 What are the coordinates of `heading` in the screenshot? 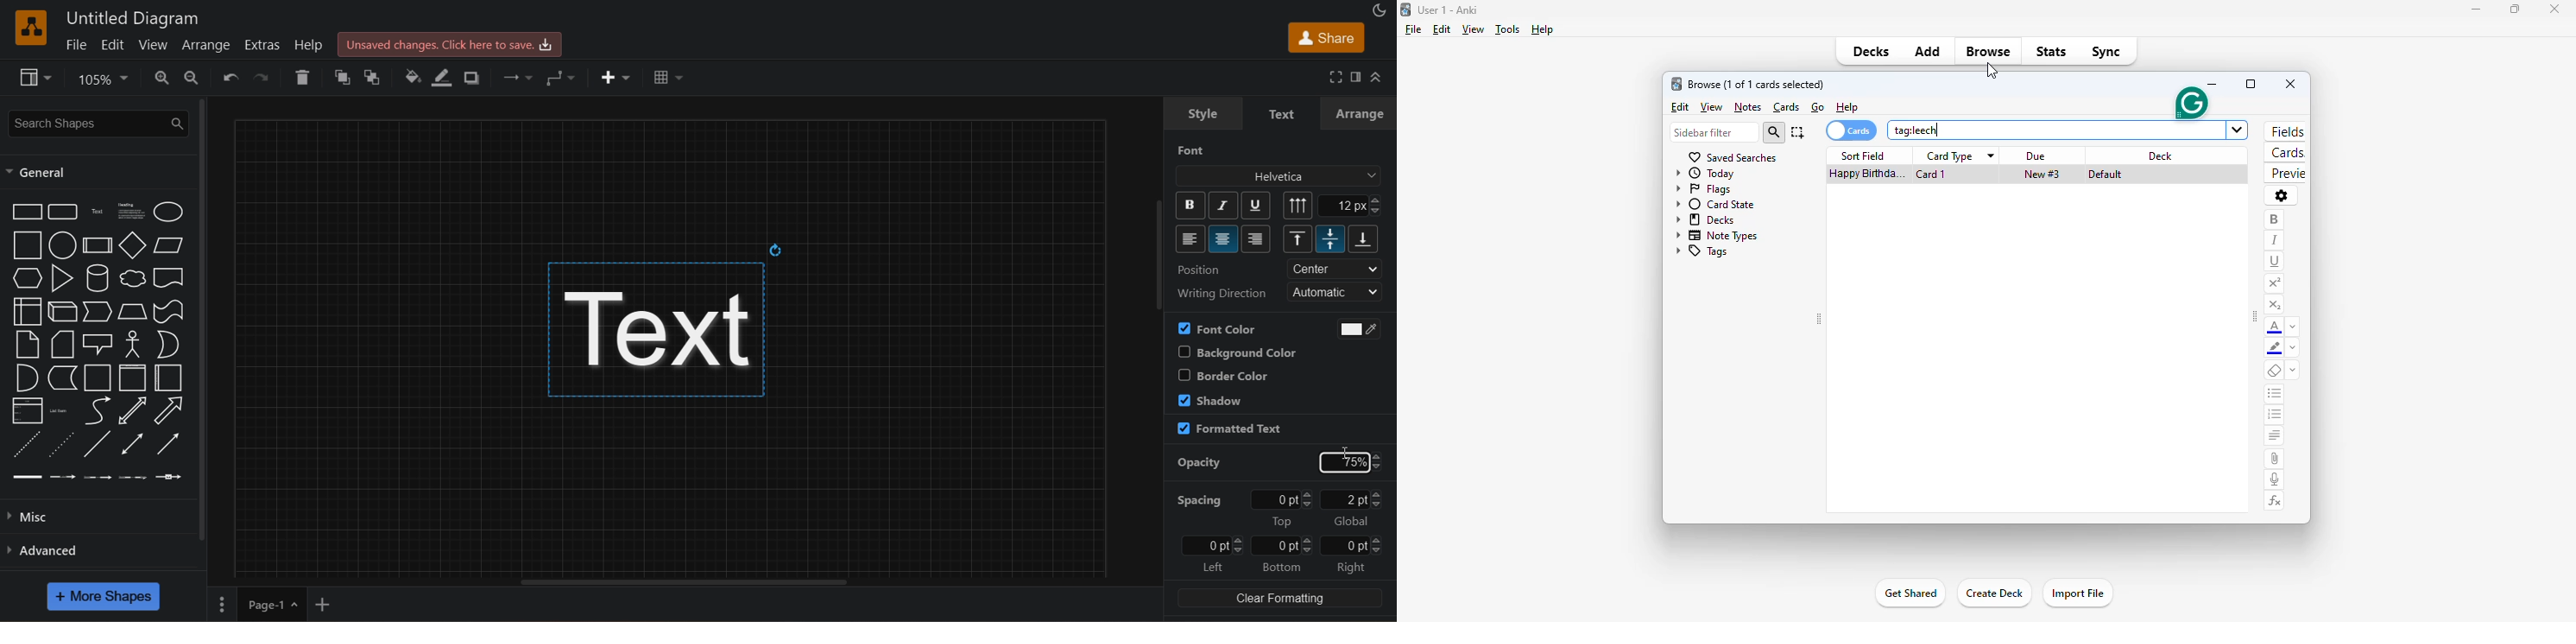 It's located at (131, 212).